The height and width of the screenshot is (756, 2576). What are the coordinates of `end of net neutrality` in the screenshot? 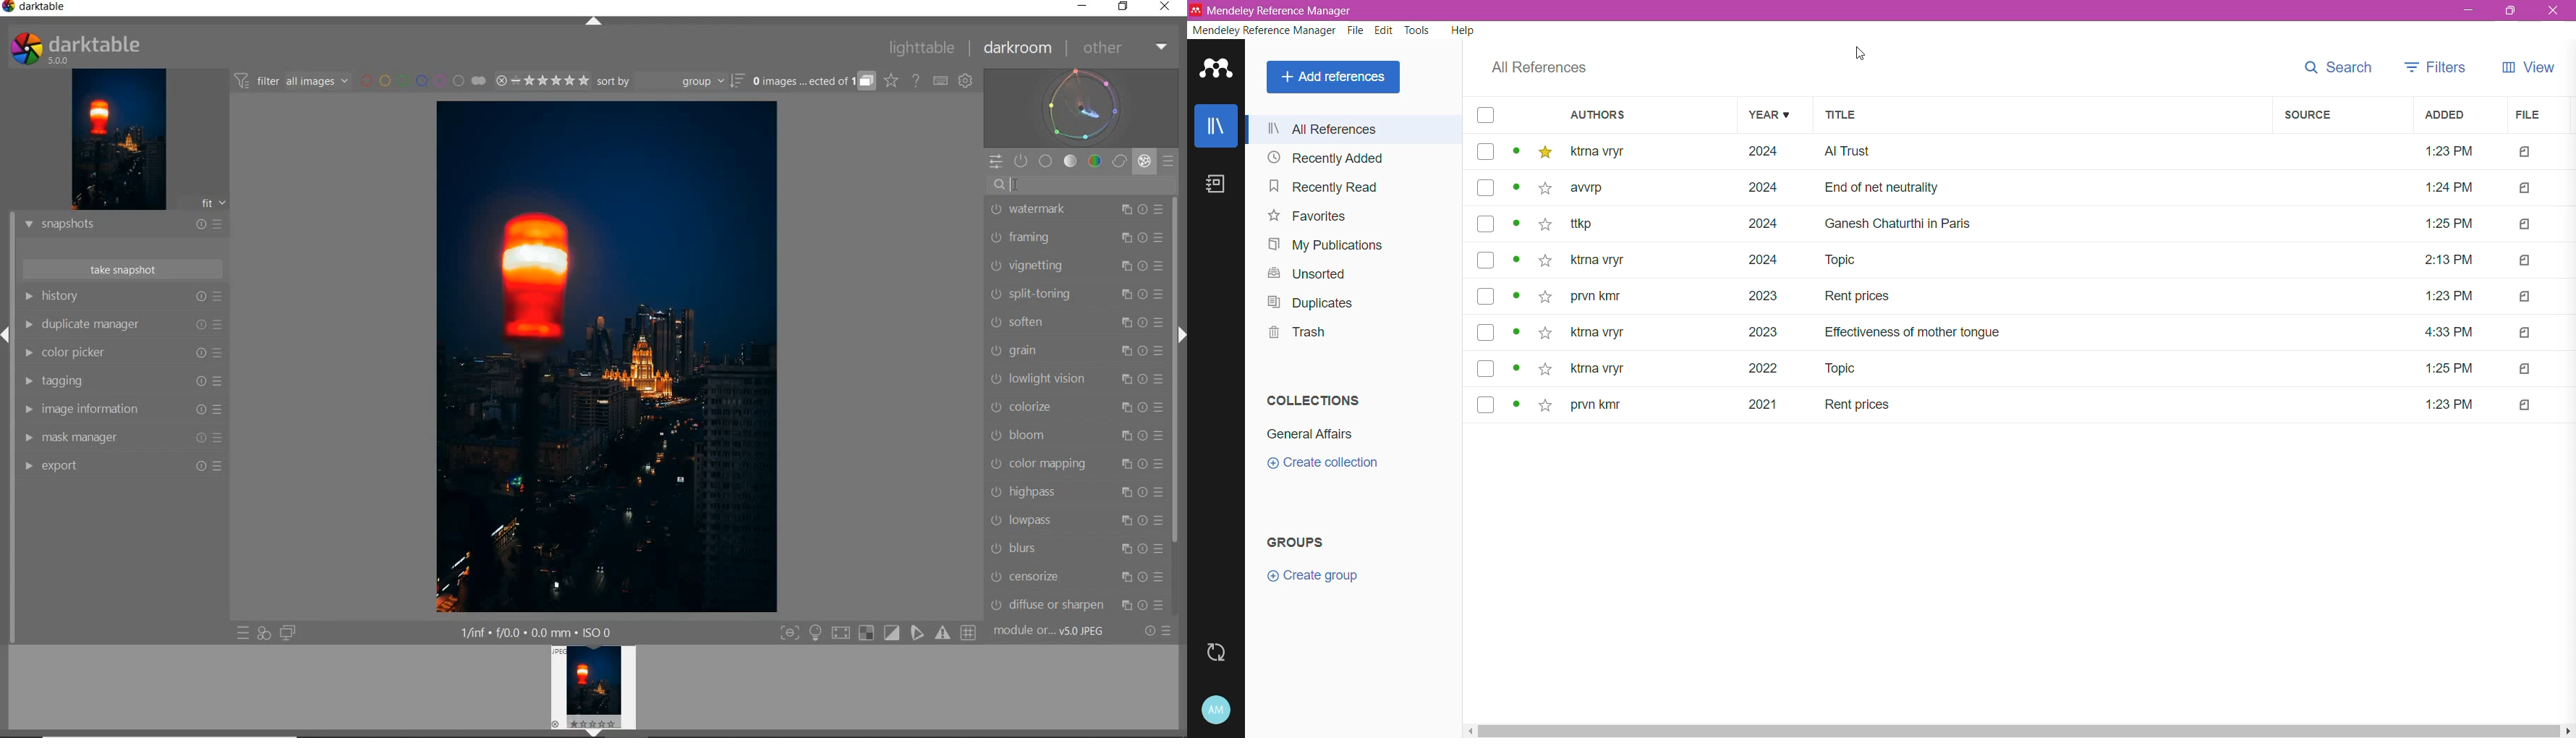 It's located at (1883, 188).